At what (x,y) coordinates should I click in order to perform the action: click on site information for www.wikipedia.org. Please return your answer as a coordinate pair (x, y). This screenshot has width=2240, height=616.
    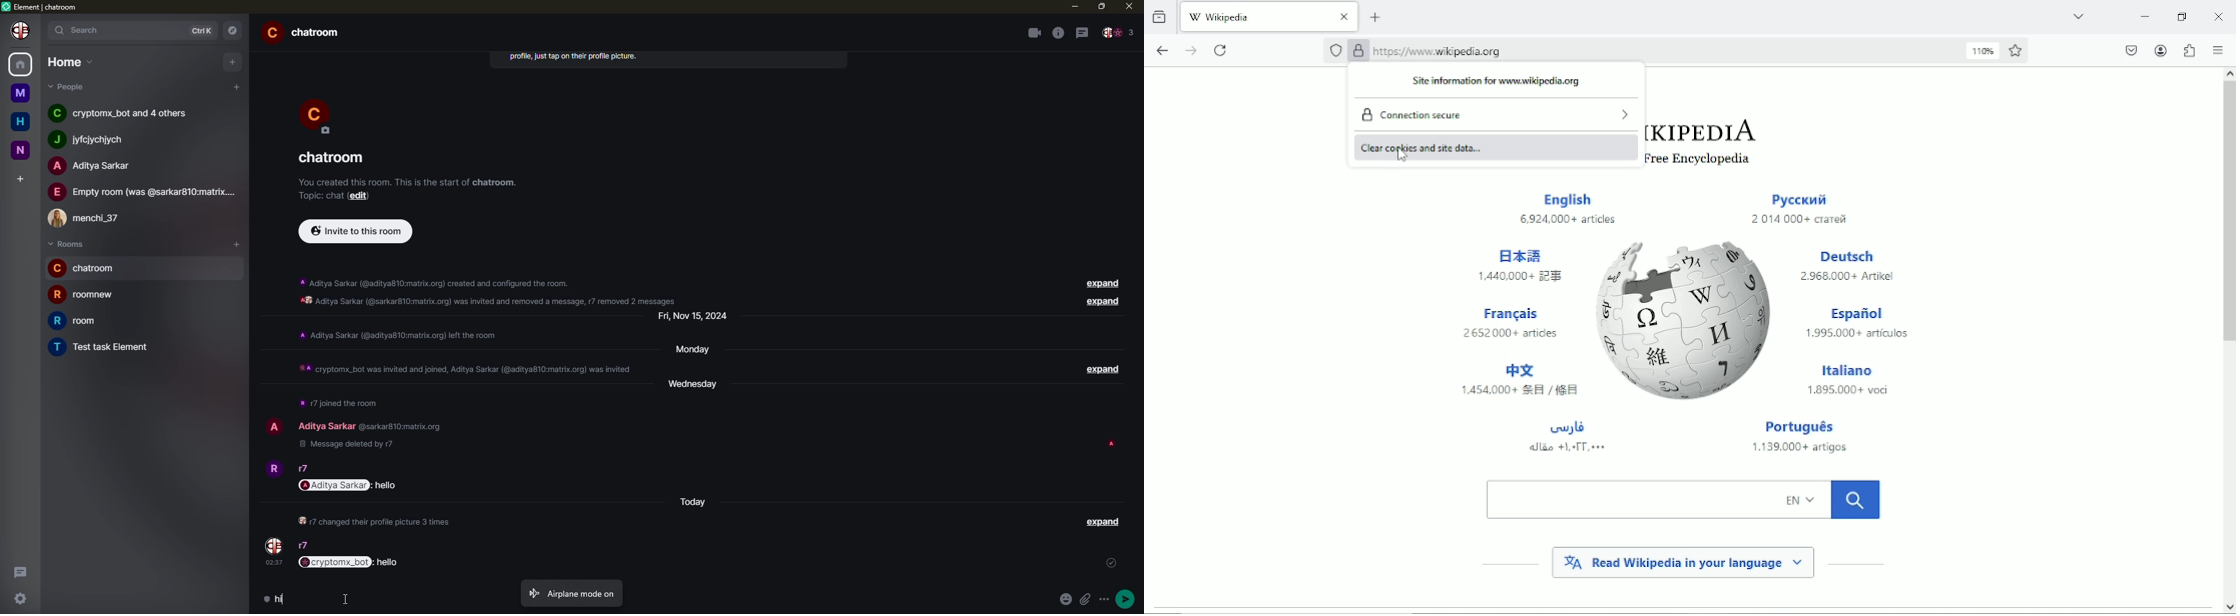
    Looking at the image, I should click on (1497, 82).